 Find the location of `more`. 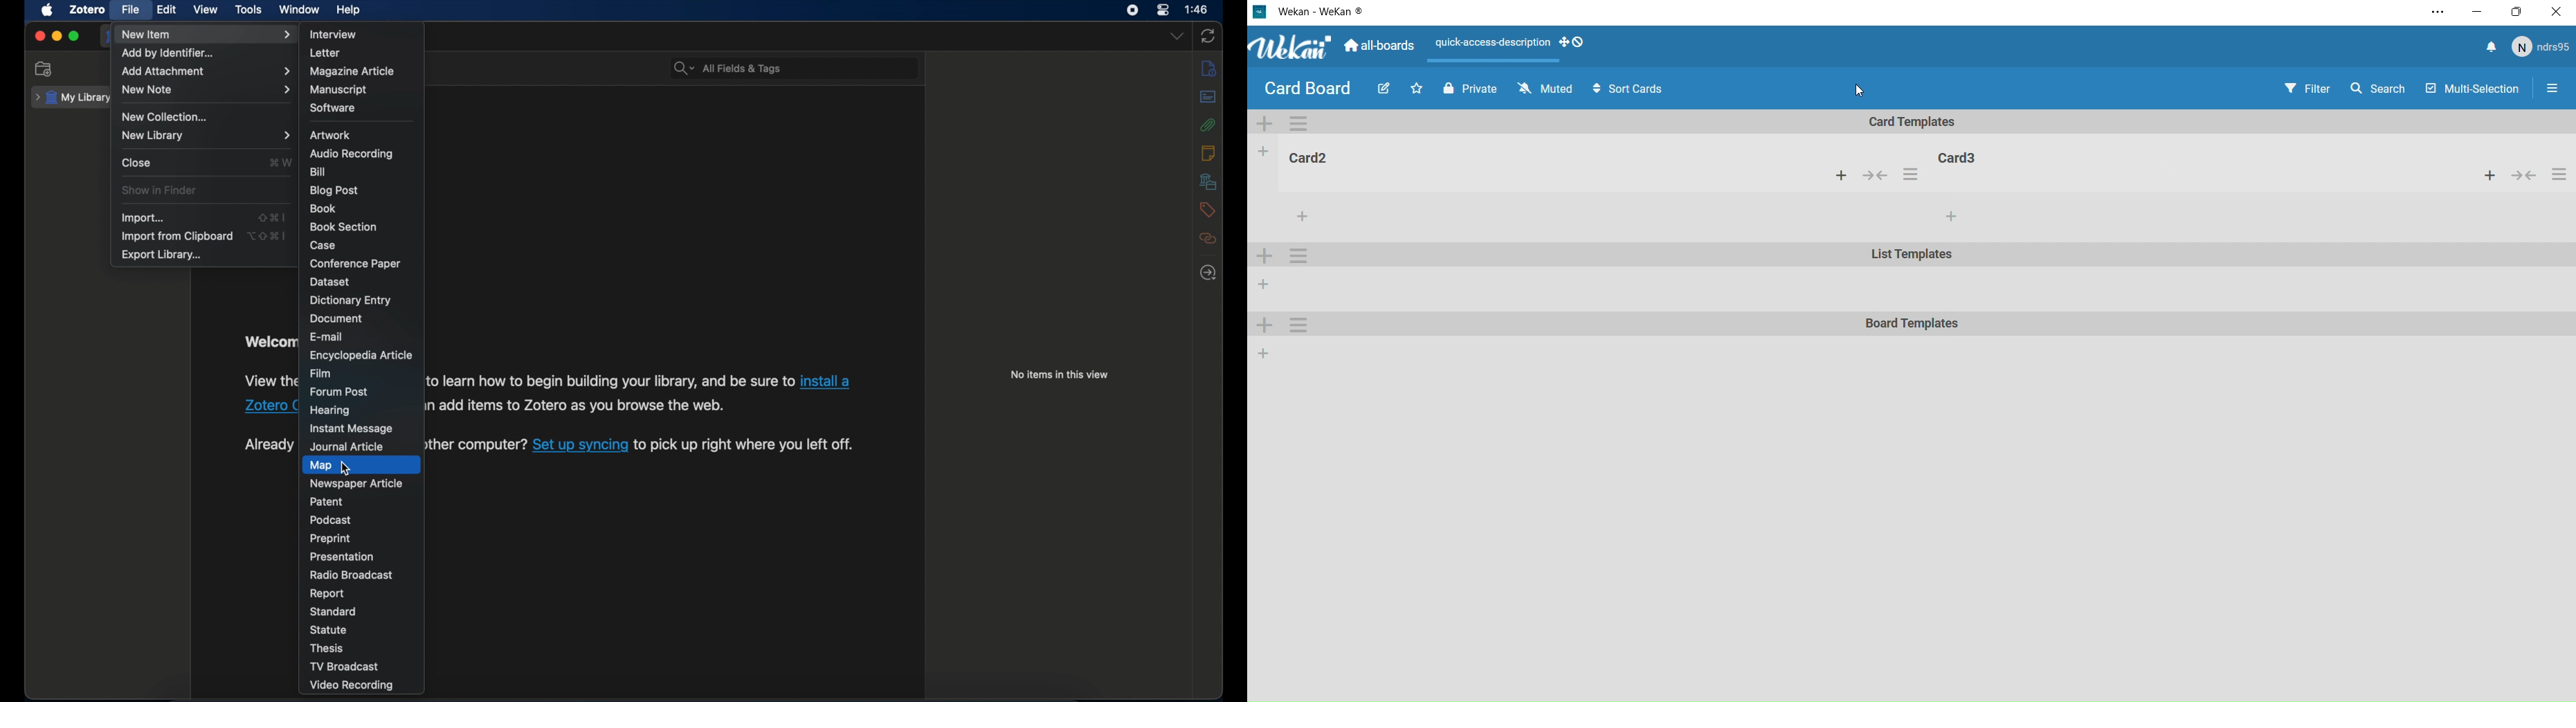

more is located at coordinates (1298, 214).